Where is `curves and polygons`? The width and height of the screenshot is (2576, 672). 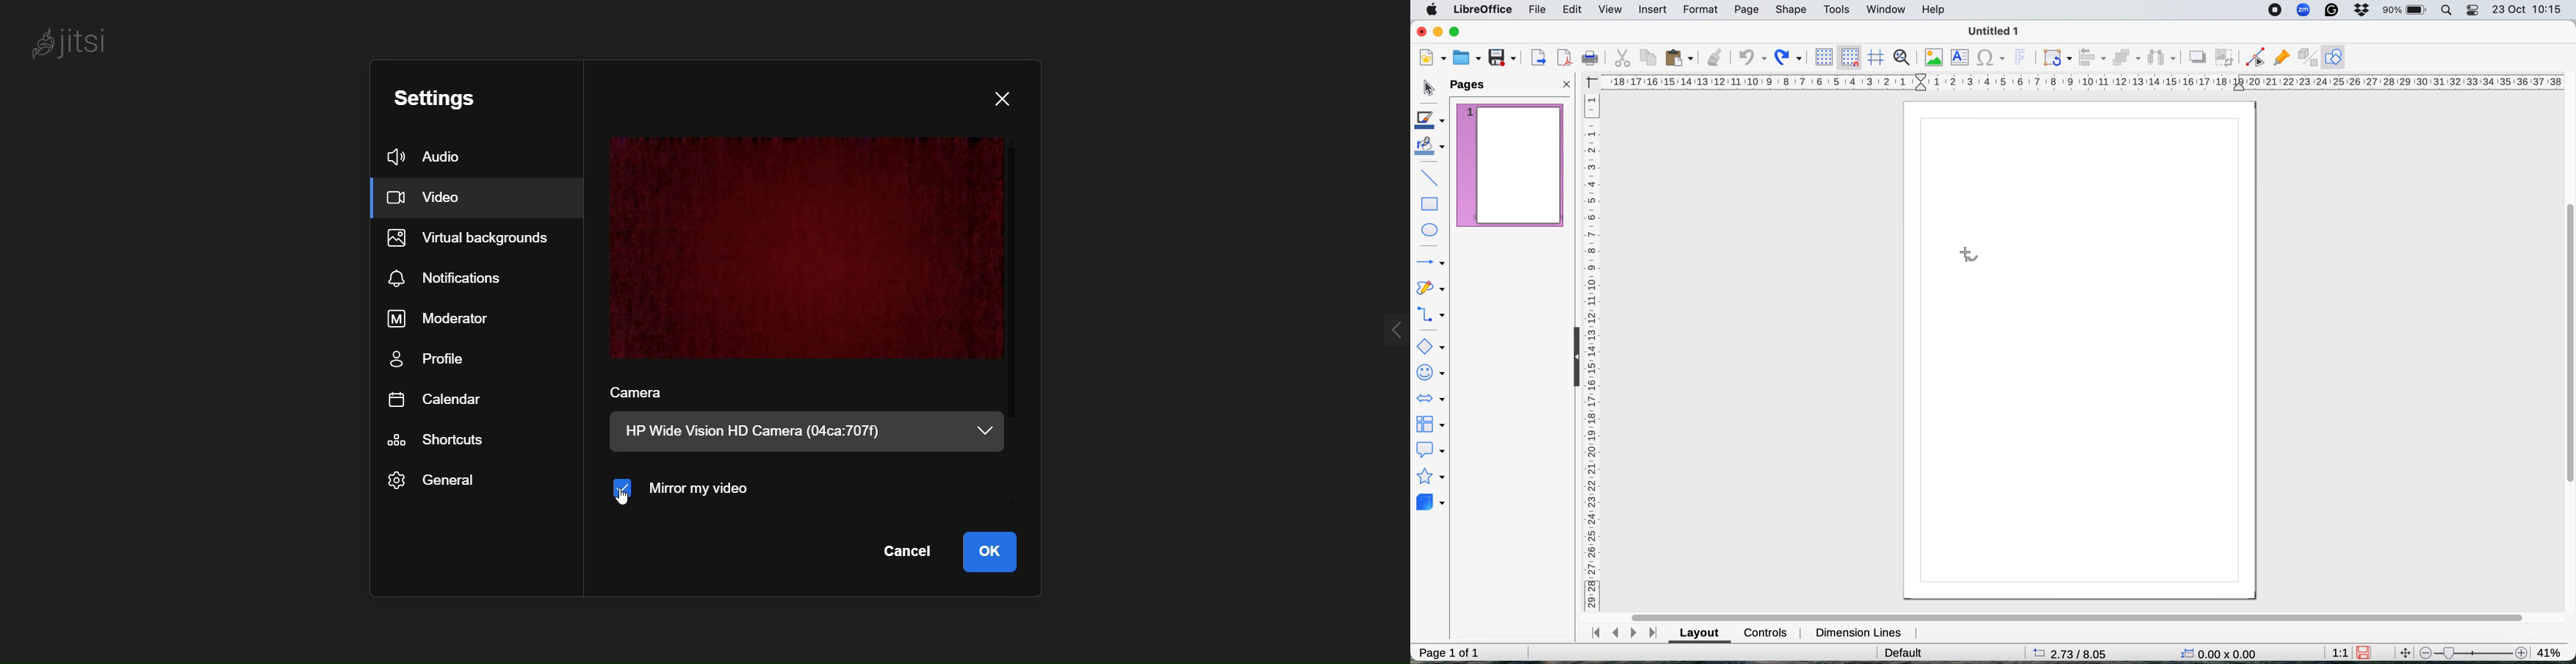 curves and polygons is located at coordinates (1430, 287).